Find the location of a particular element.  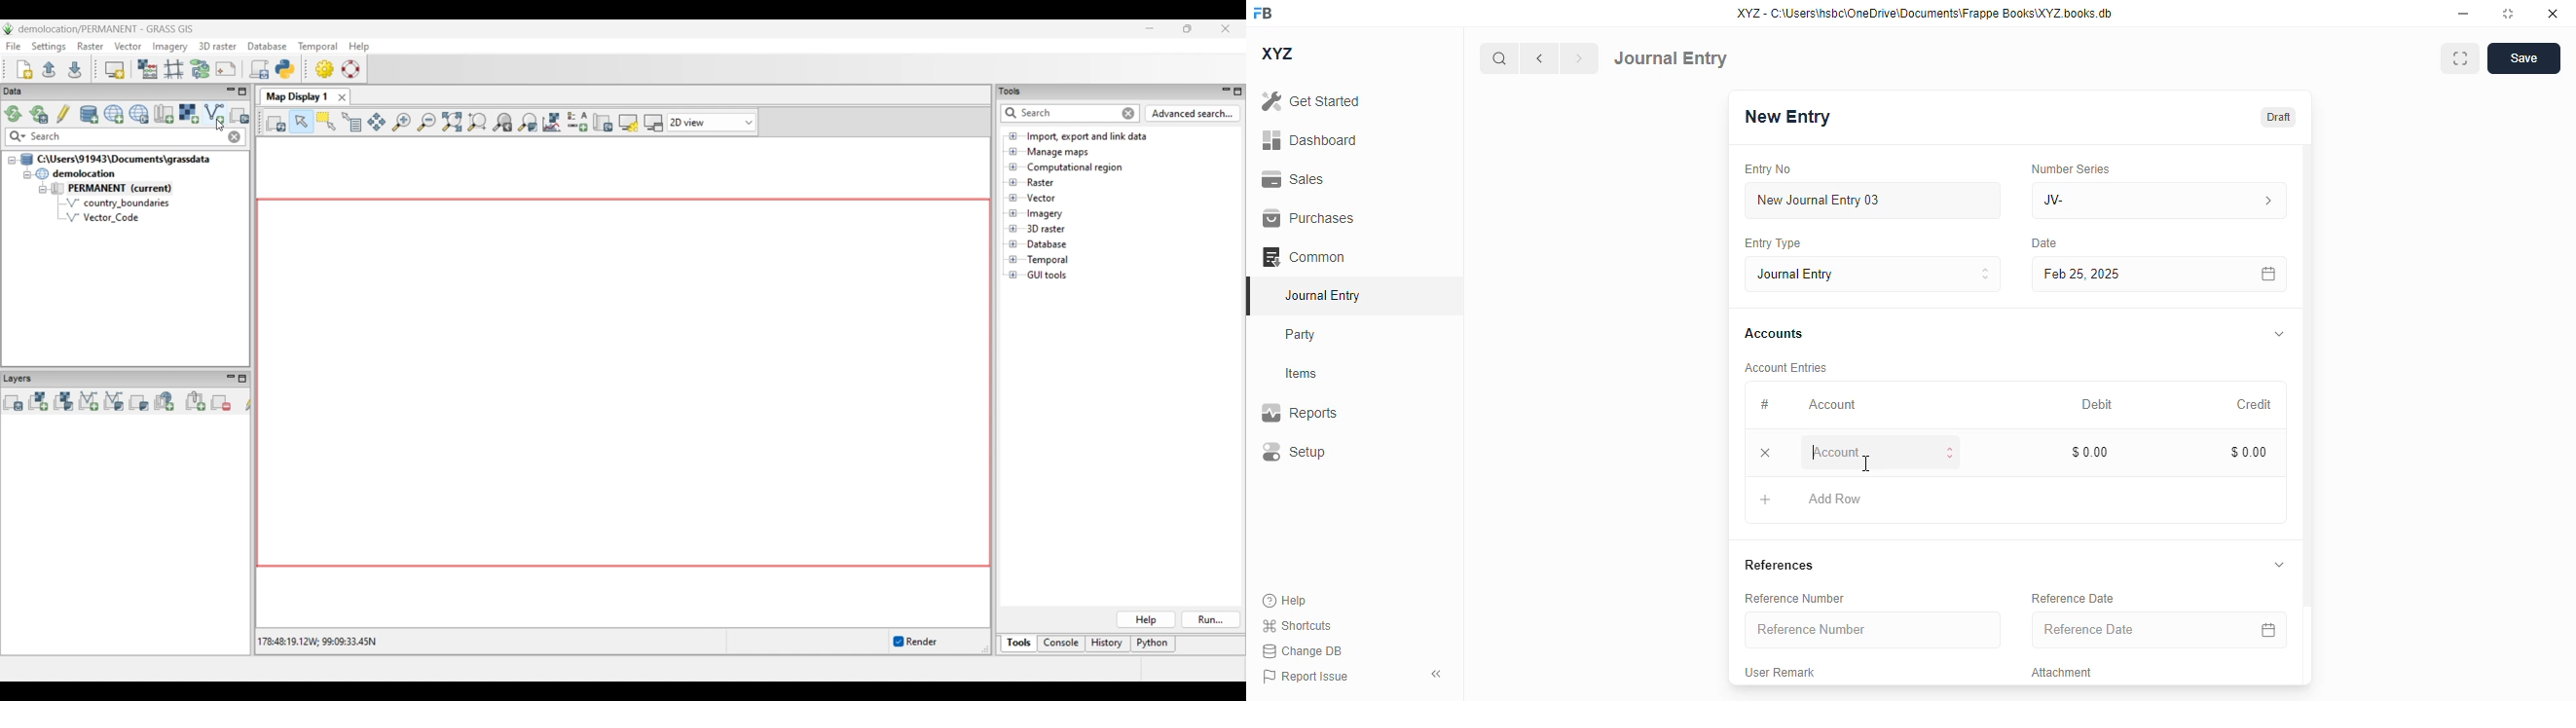

common is located at coordinates (1304, 257).